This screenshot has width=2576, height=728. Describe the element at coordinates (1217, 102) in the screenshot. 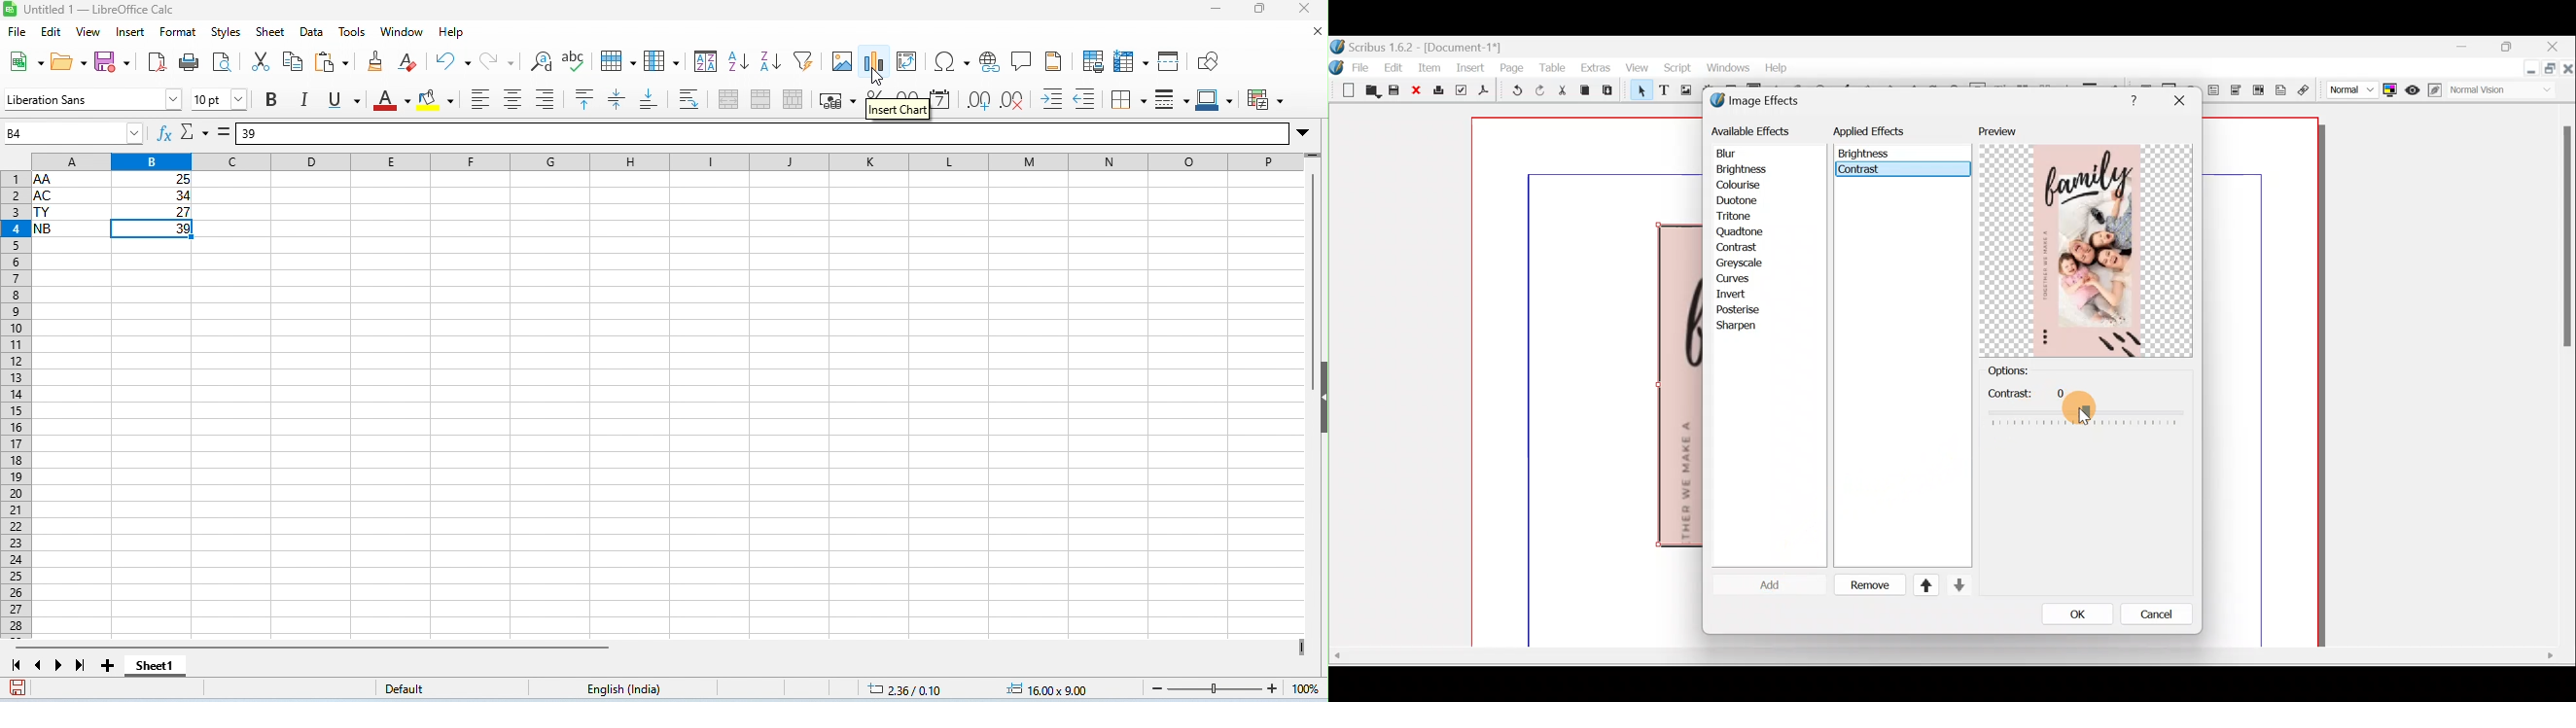

I see `border color` at that location.